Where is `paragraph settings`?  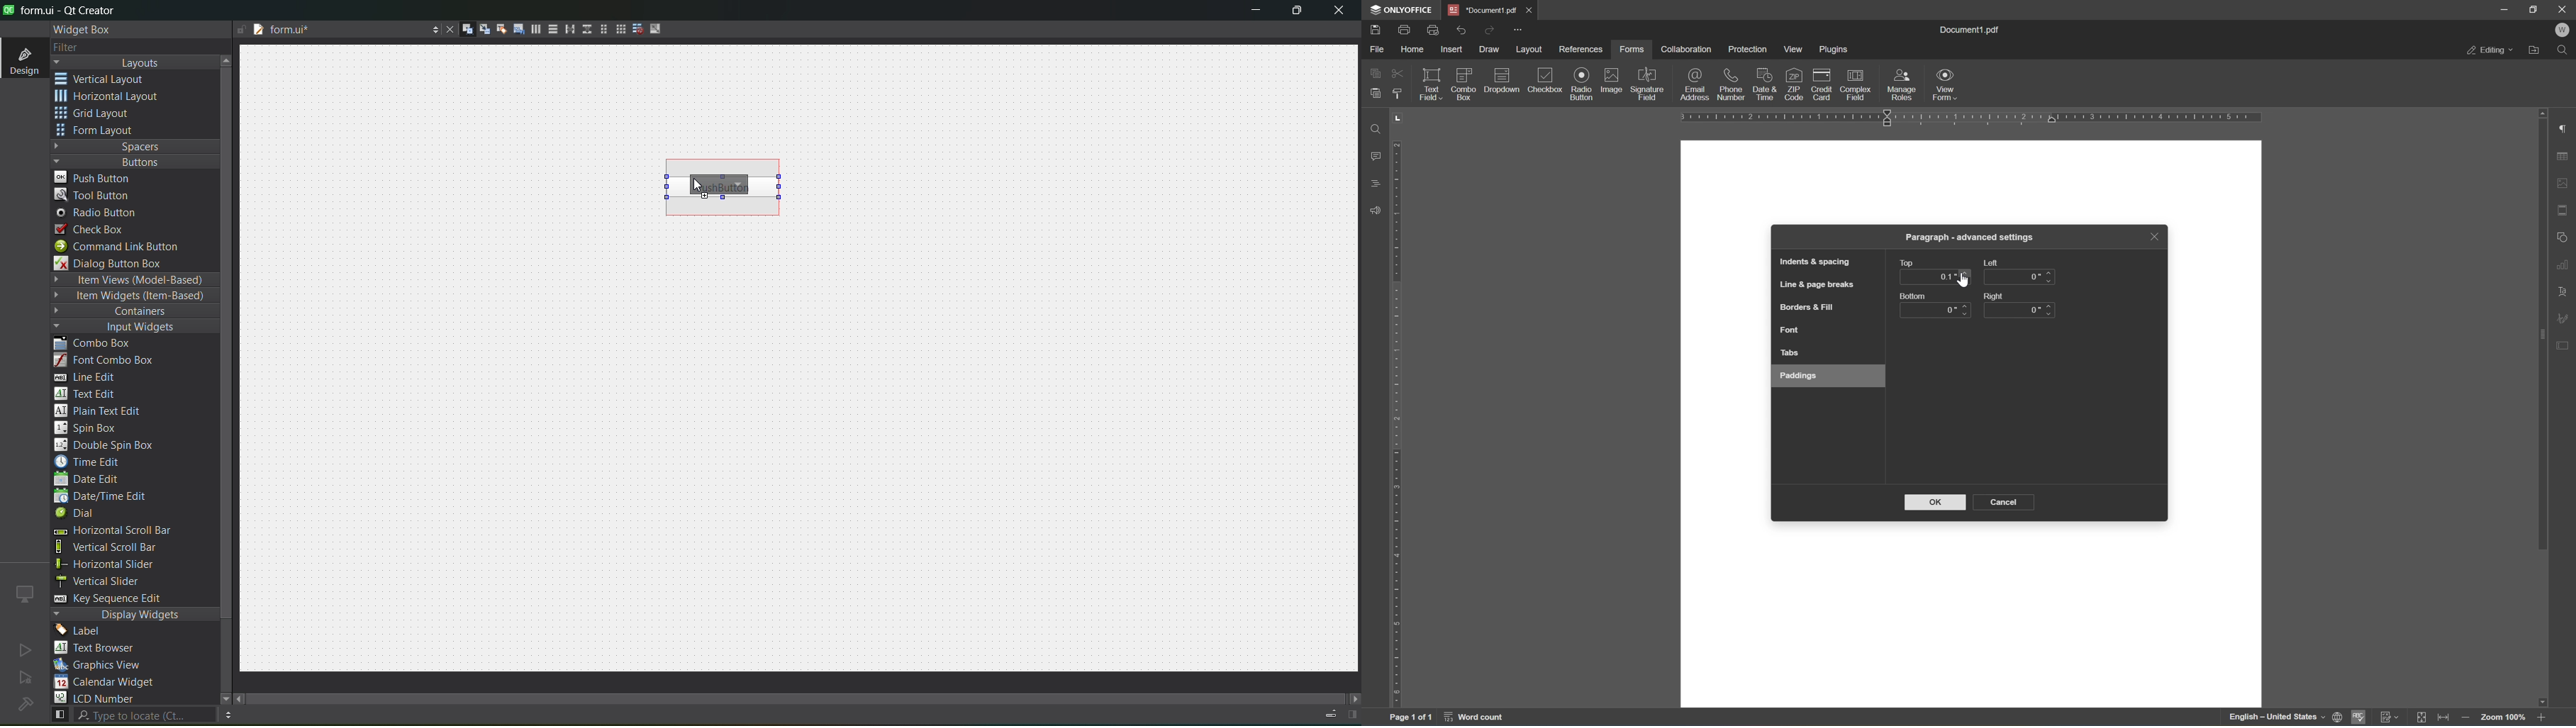
paragraph settings is located at coordinates (2566, 130).